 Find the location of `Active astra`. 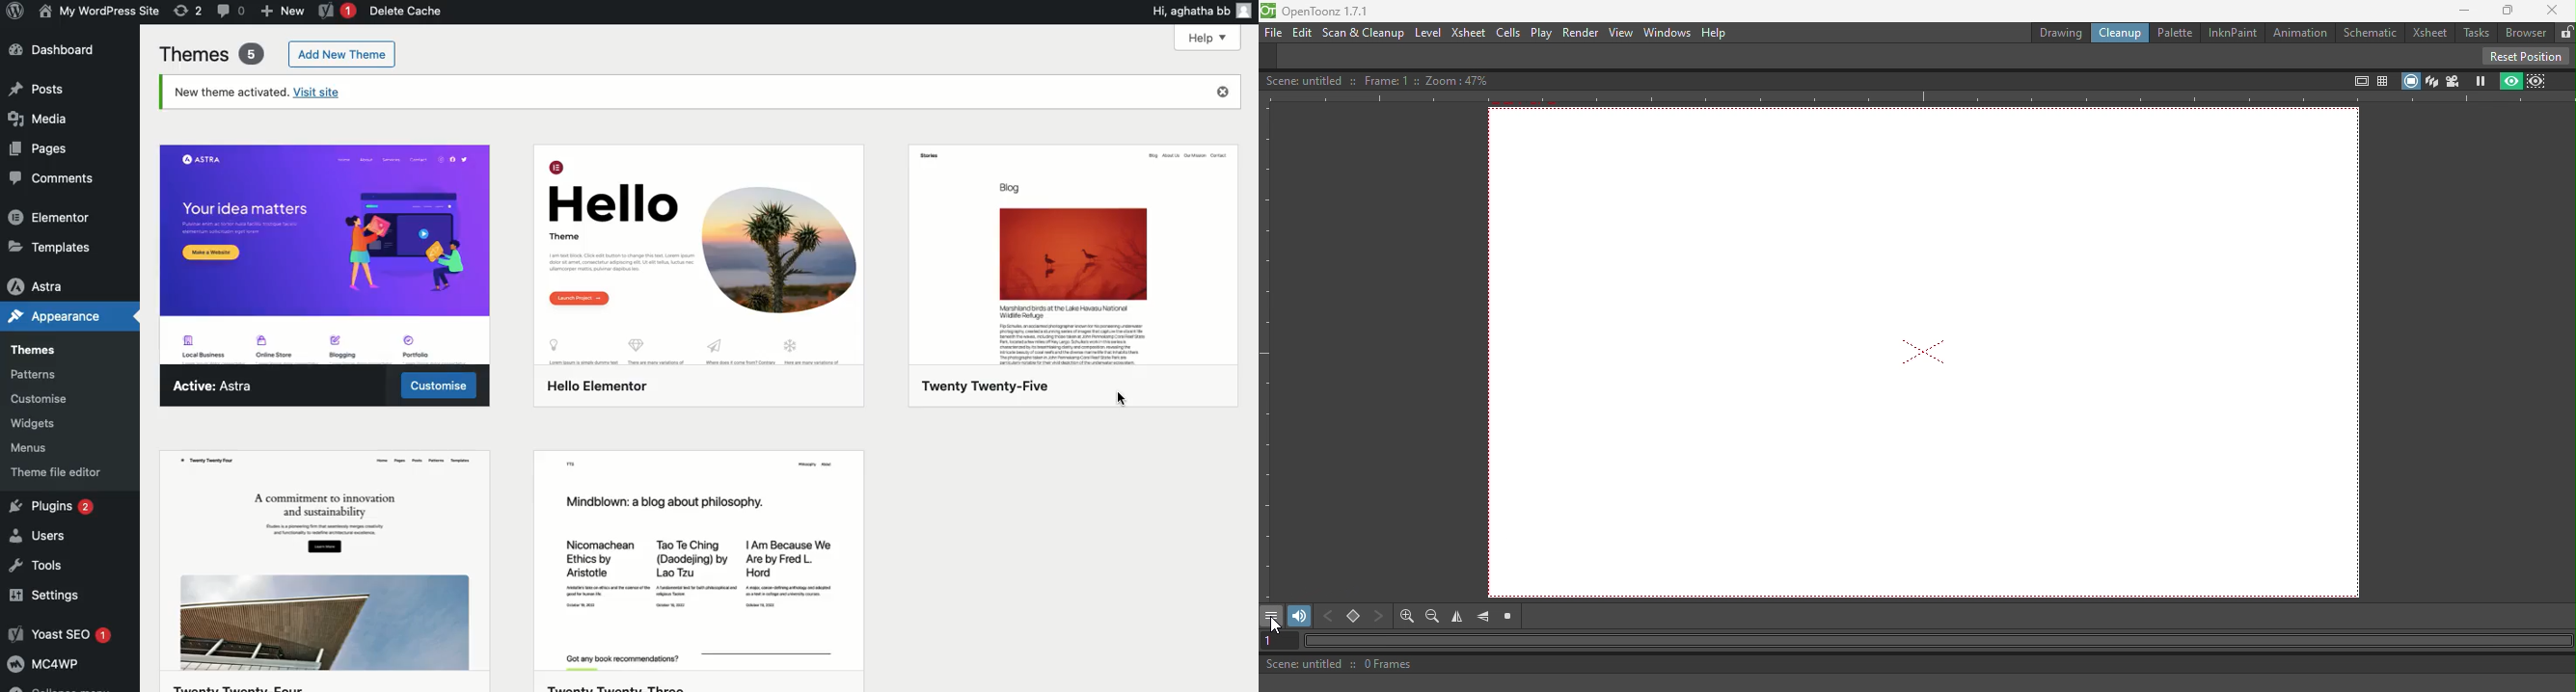

Active astra is located at coordinates (214, 384).